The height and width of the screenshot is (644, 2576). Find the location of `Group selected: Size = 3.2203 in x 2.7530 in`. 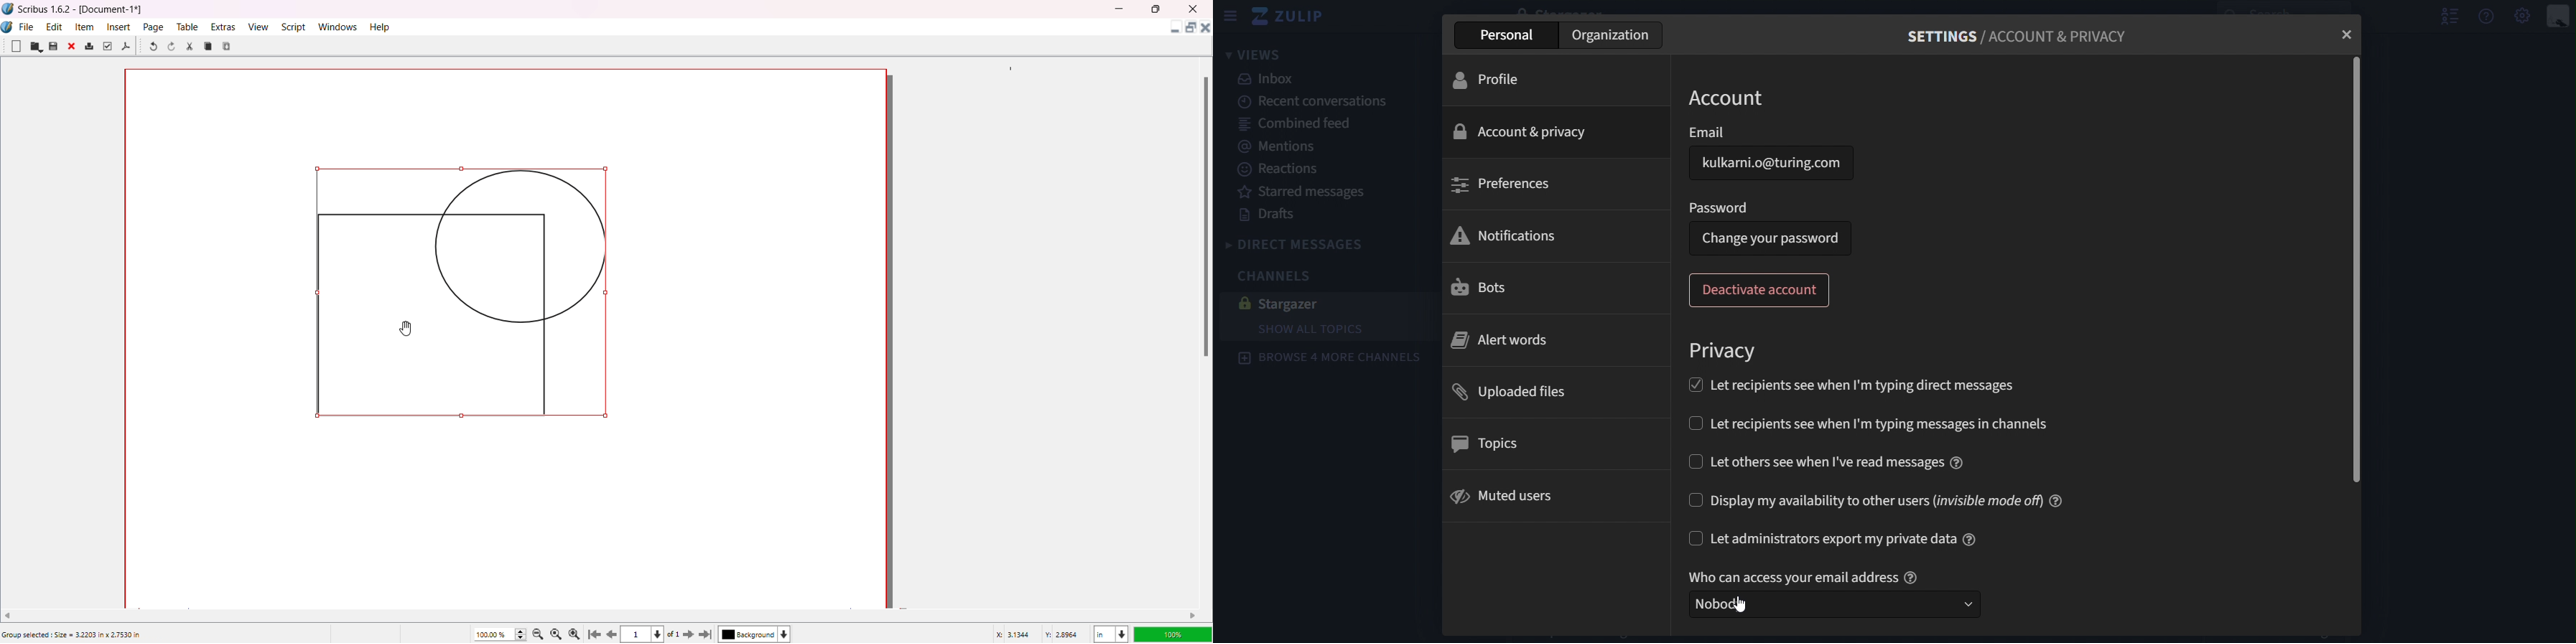

Group selected: Size = 3.2203 in x 2.7530 in is located at coordinates (73, 635).